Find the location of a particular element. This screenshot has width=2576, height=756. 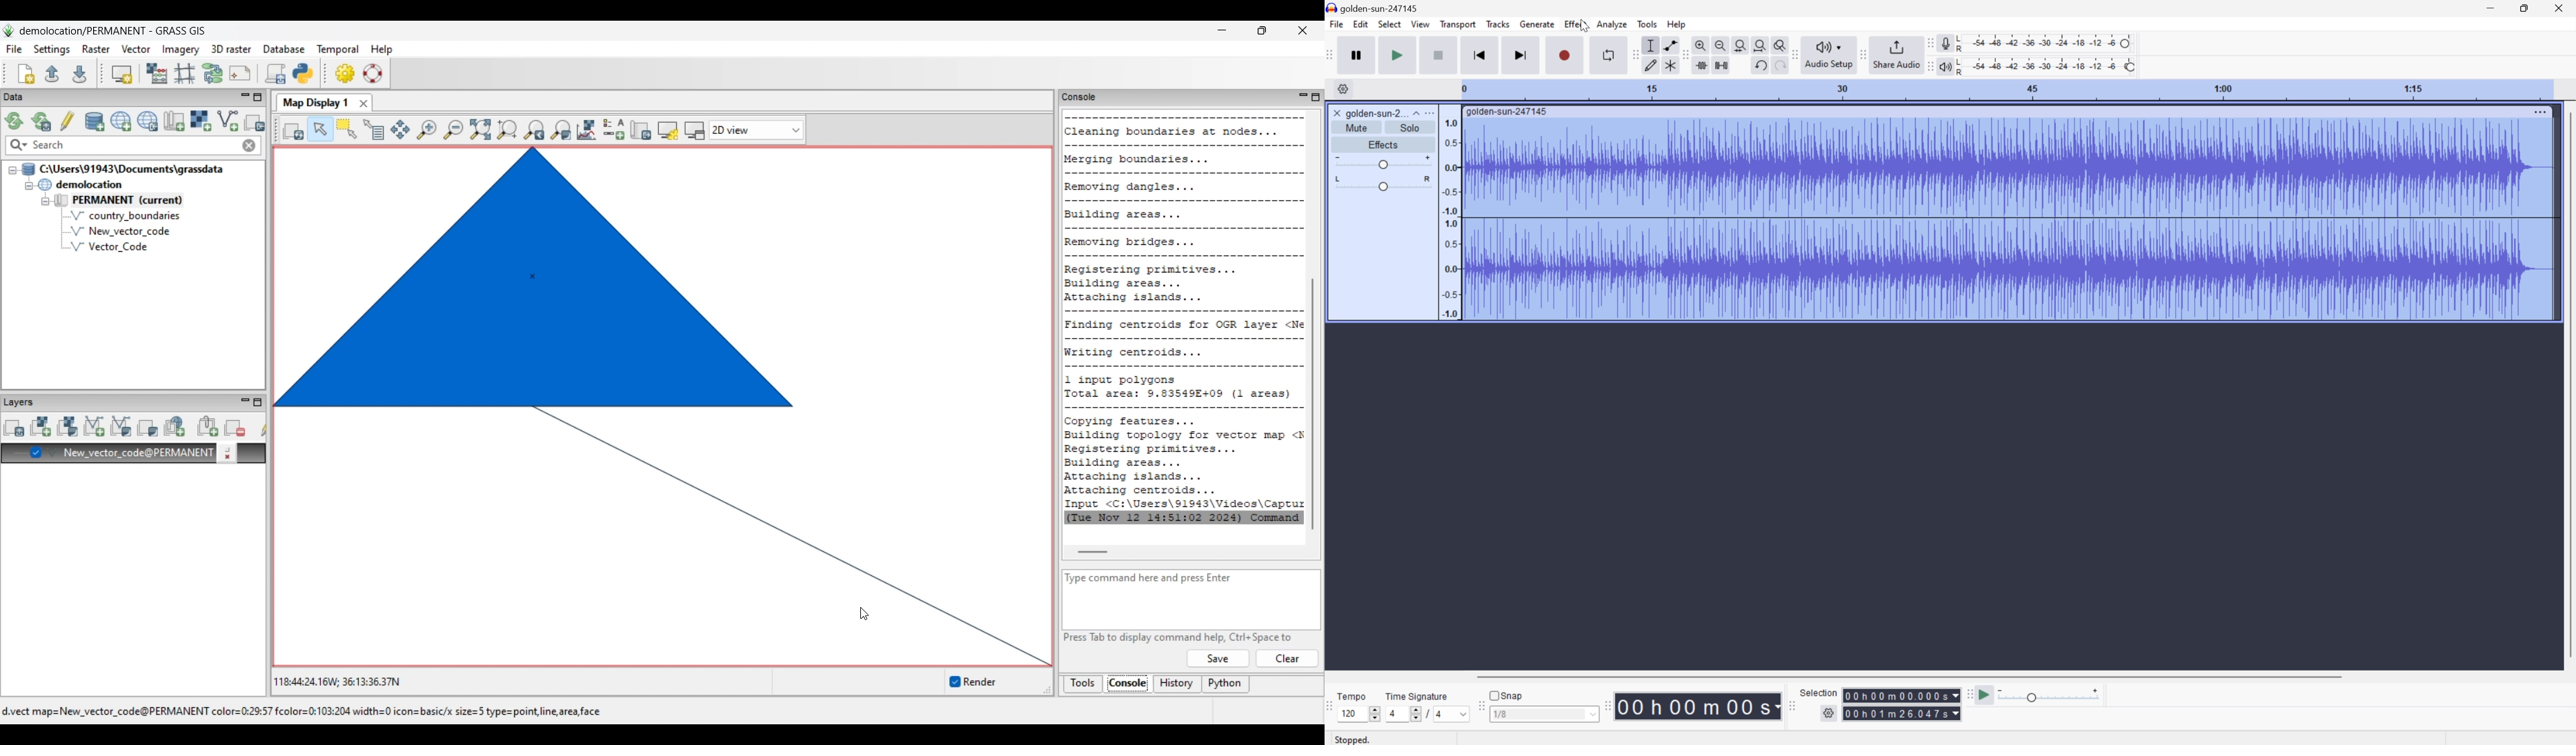

Close is located at coordinates (2559, 7).